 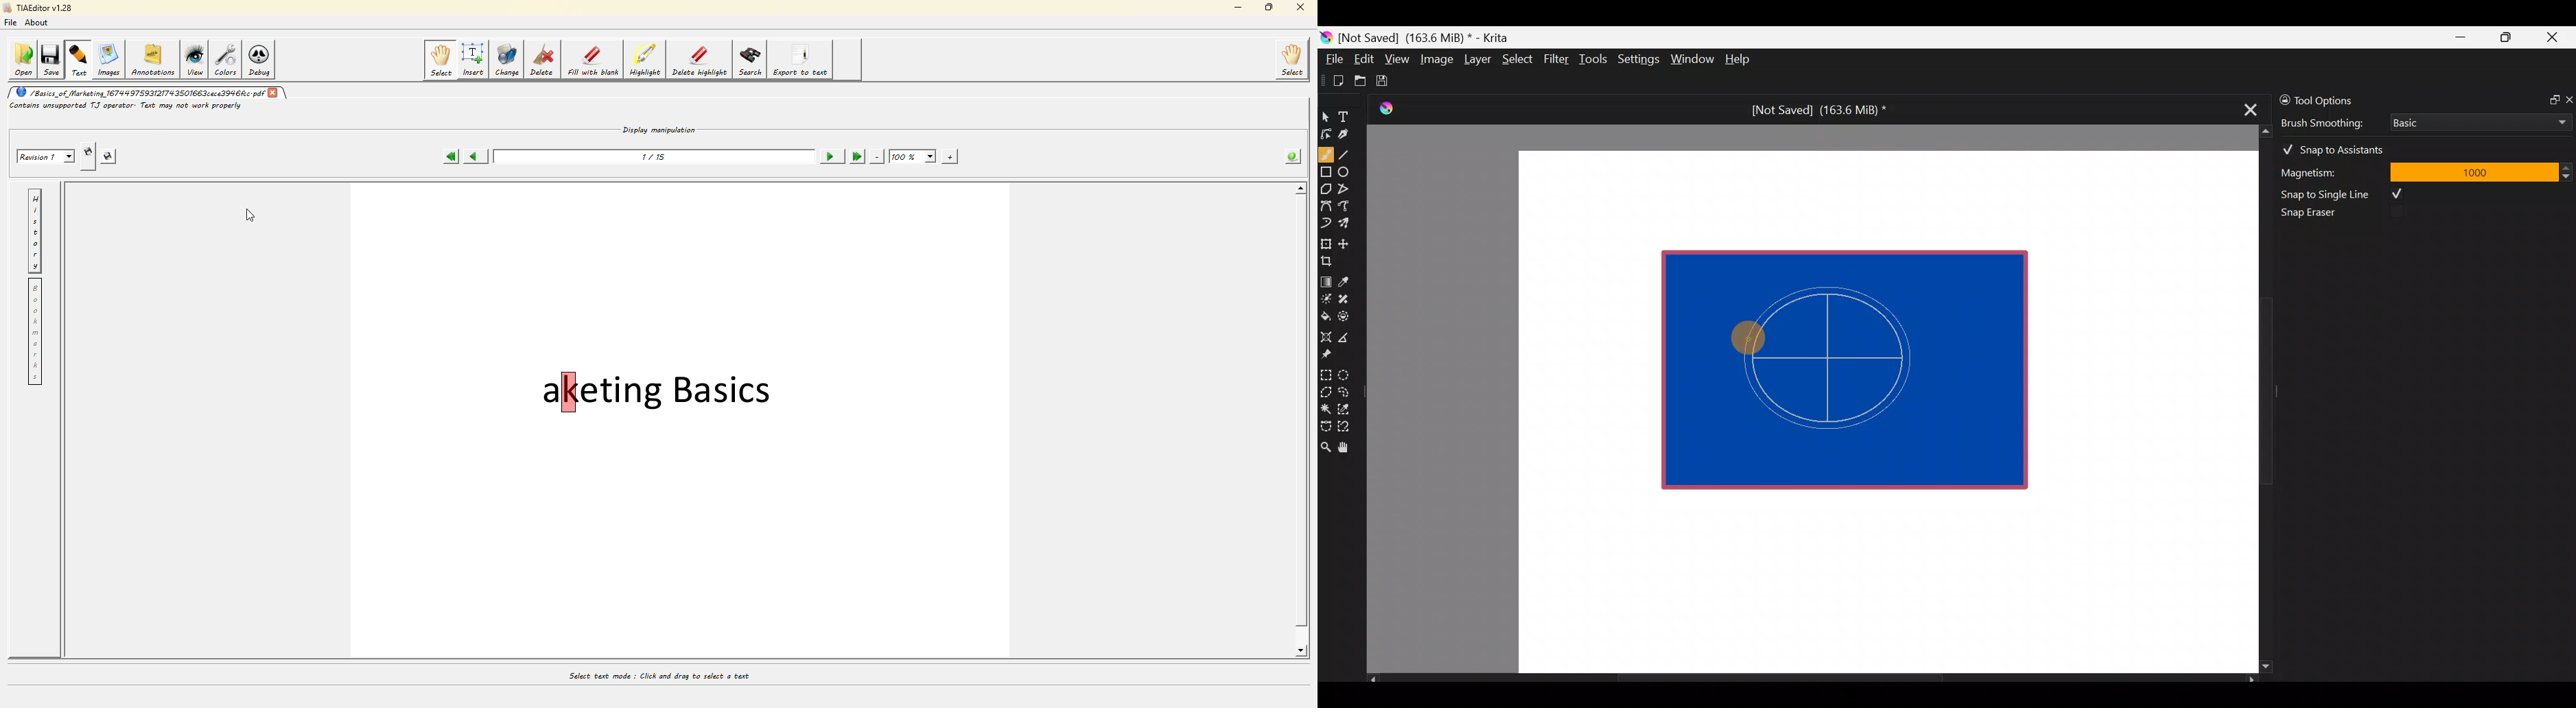 I want to click on Line tool, so click(x=1352, y=153).